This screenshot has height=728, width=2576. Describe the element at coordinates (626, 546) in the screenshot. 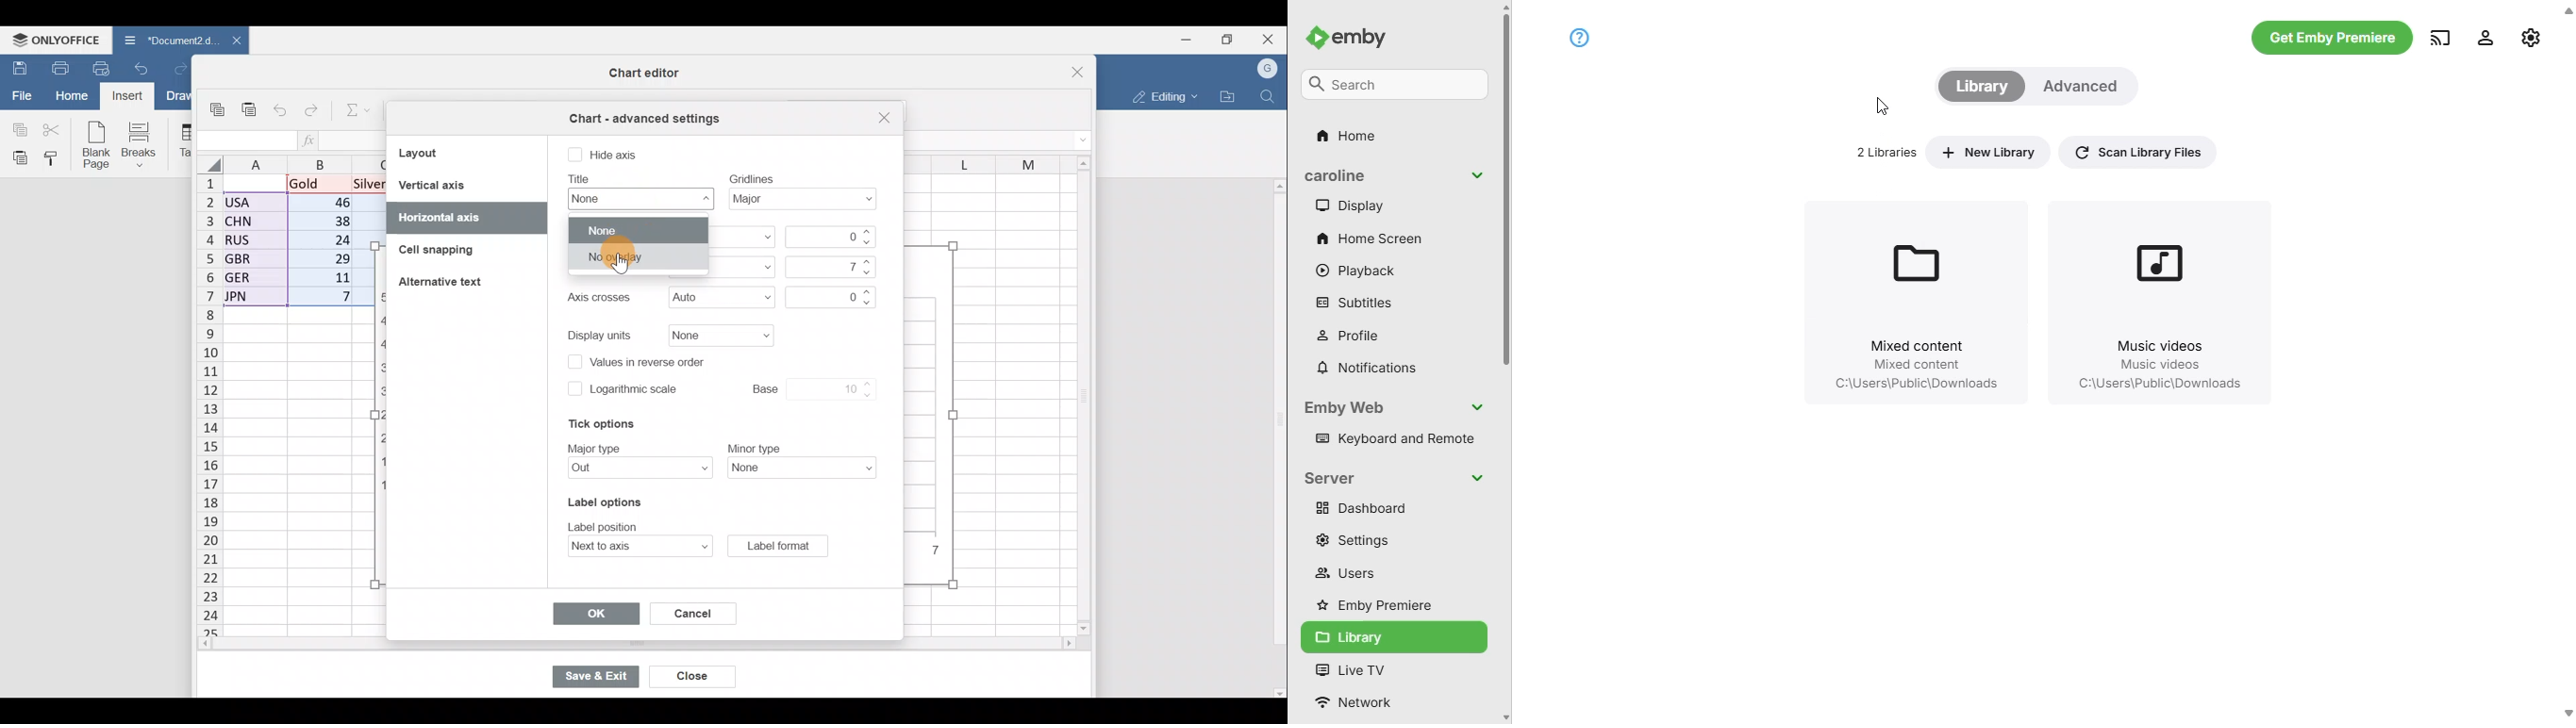

I see `Label position` at that location.